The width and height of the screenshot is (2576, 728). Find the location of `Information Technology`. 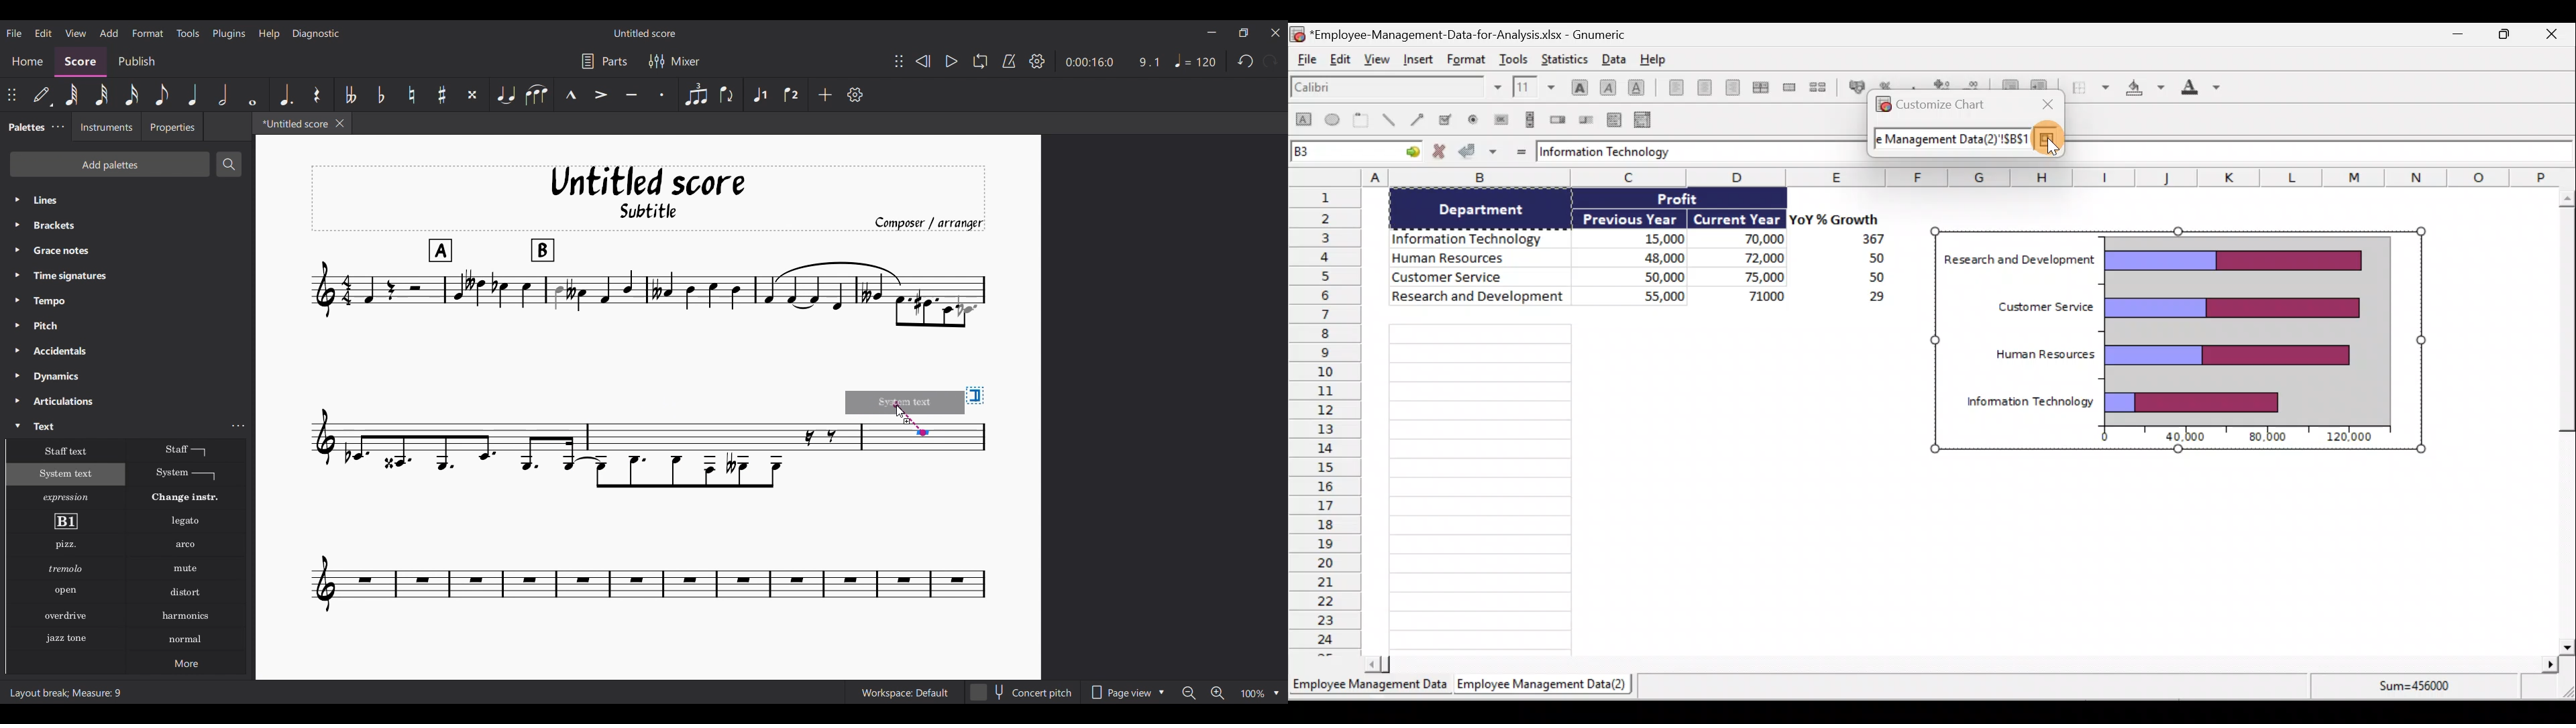

Information Technology is located at coordinates (2029, 402).